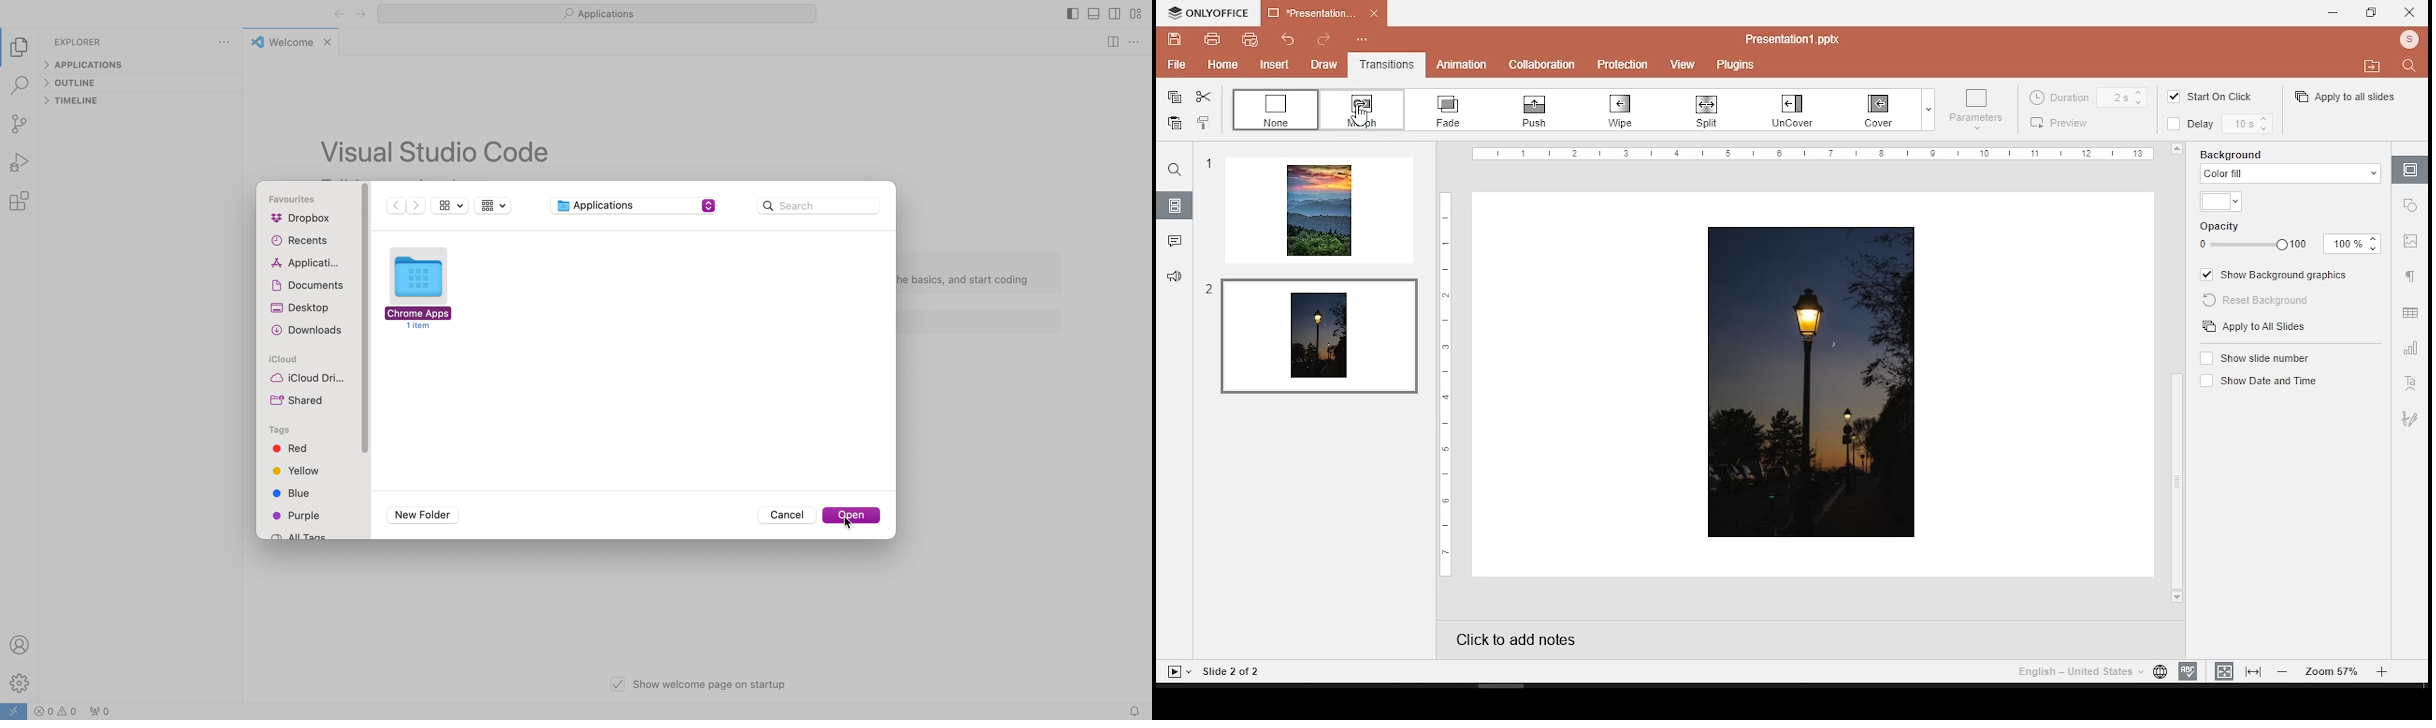  I want to click on text box, so click(1708, 112).